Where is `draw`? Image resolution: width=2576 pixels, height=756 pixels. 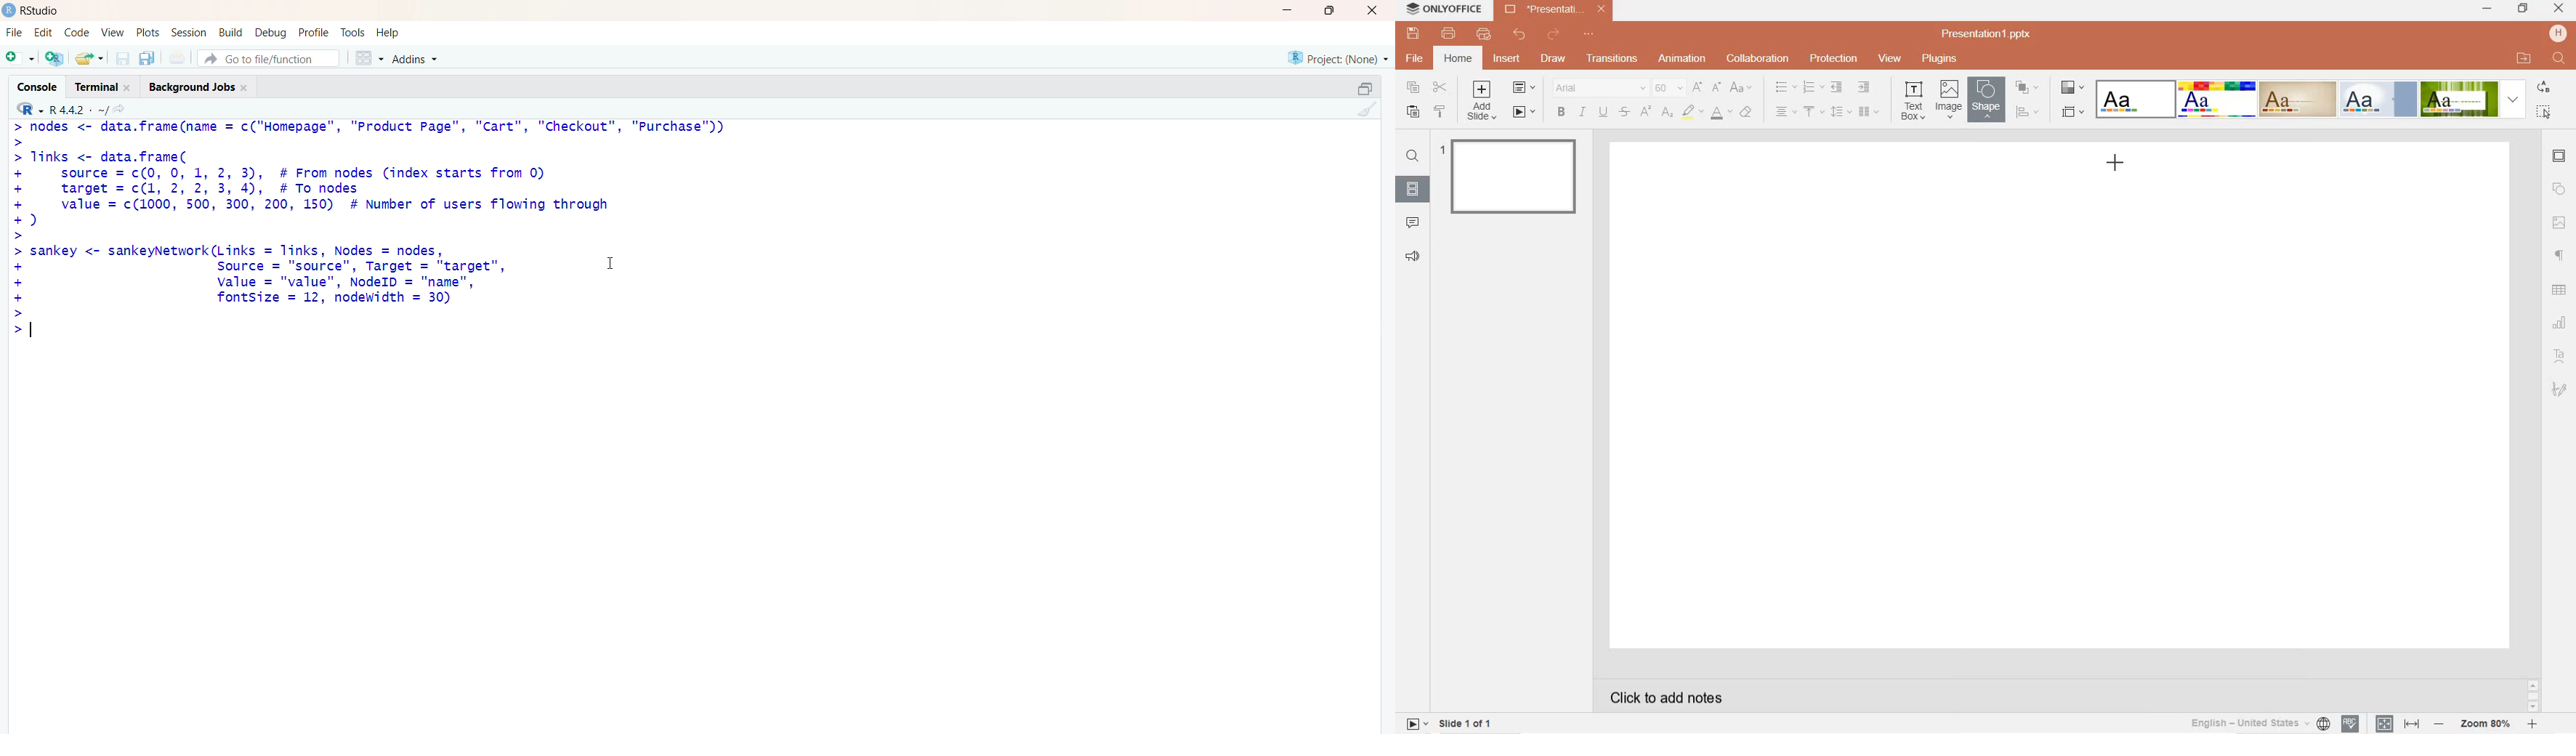
draw is located at coordinates (1553, 57).